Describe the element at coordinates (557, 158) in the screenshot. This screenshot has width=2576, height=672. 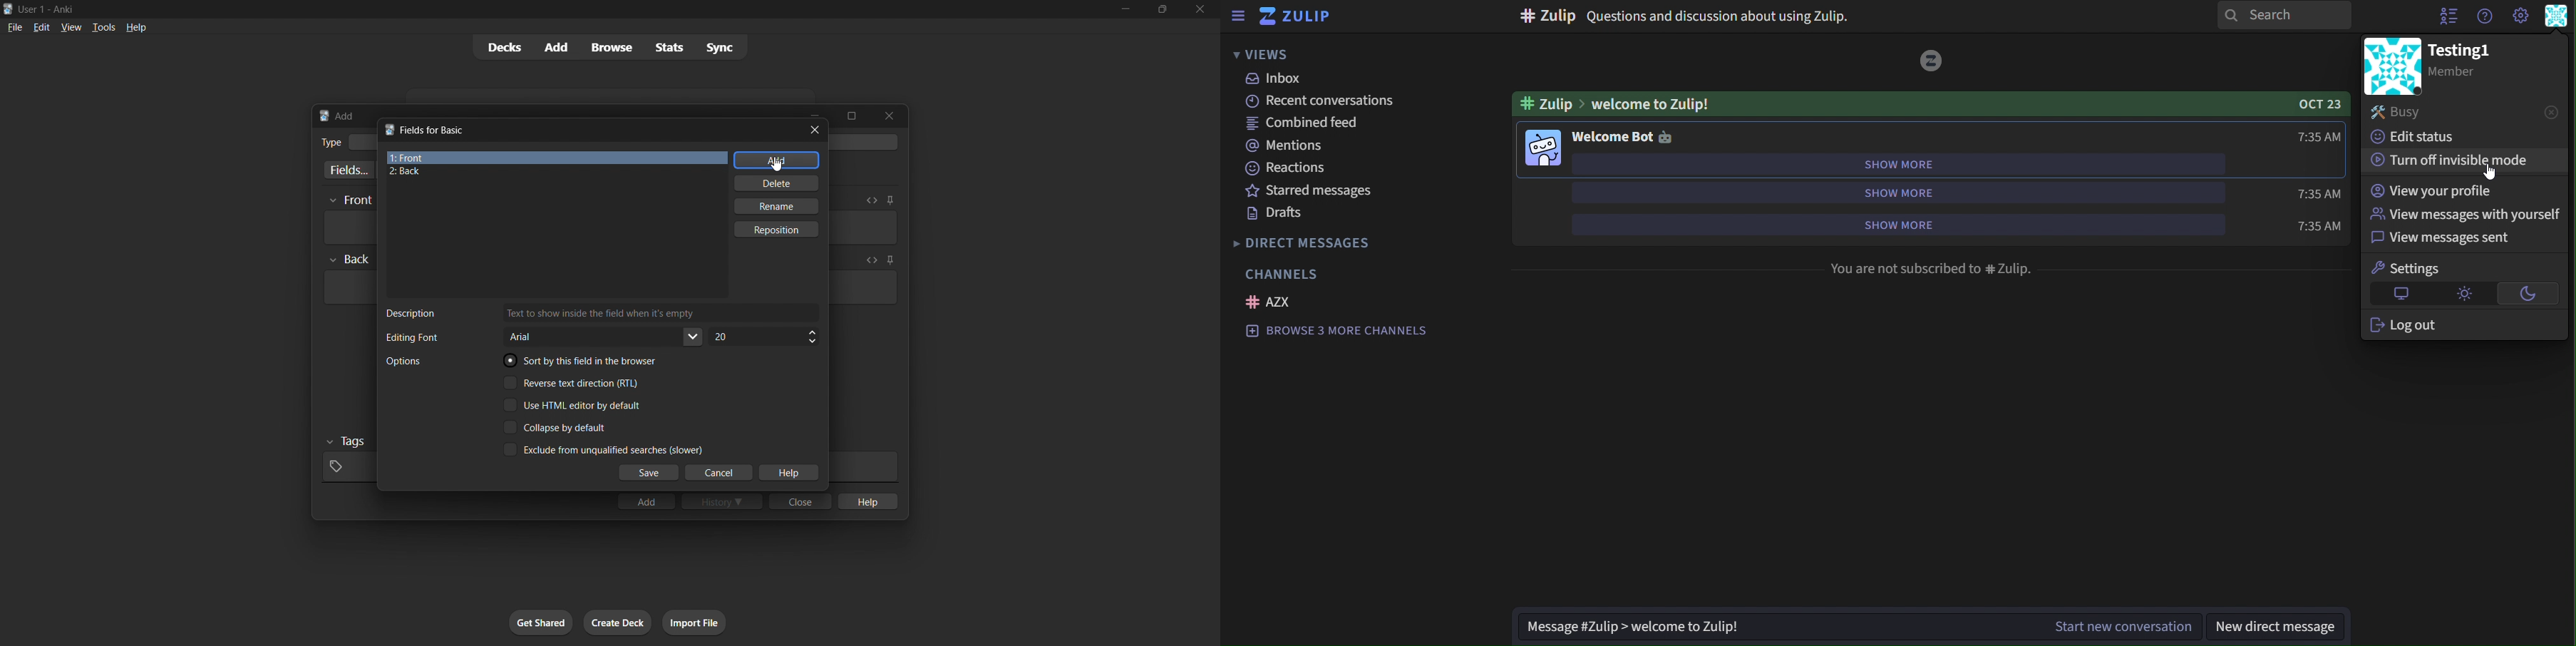
I see `front field` at that location.